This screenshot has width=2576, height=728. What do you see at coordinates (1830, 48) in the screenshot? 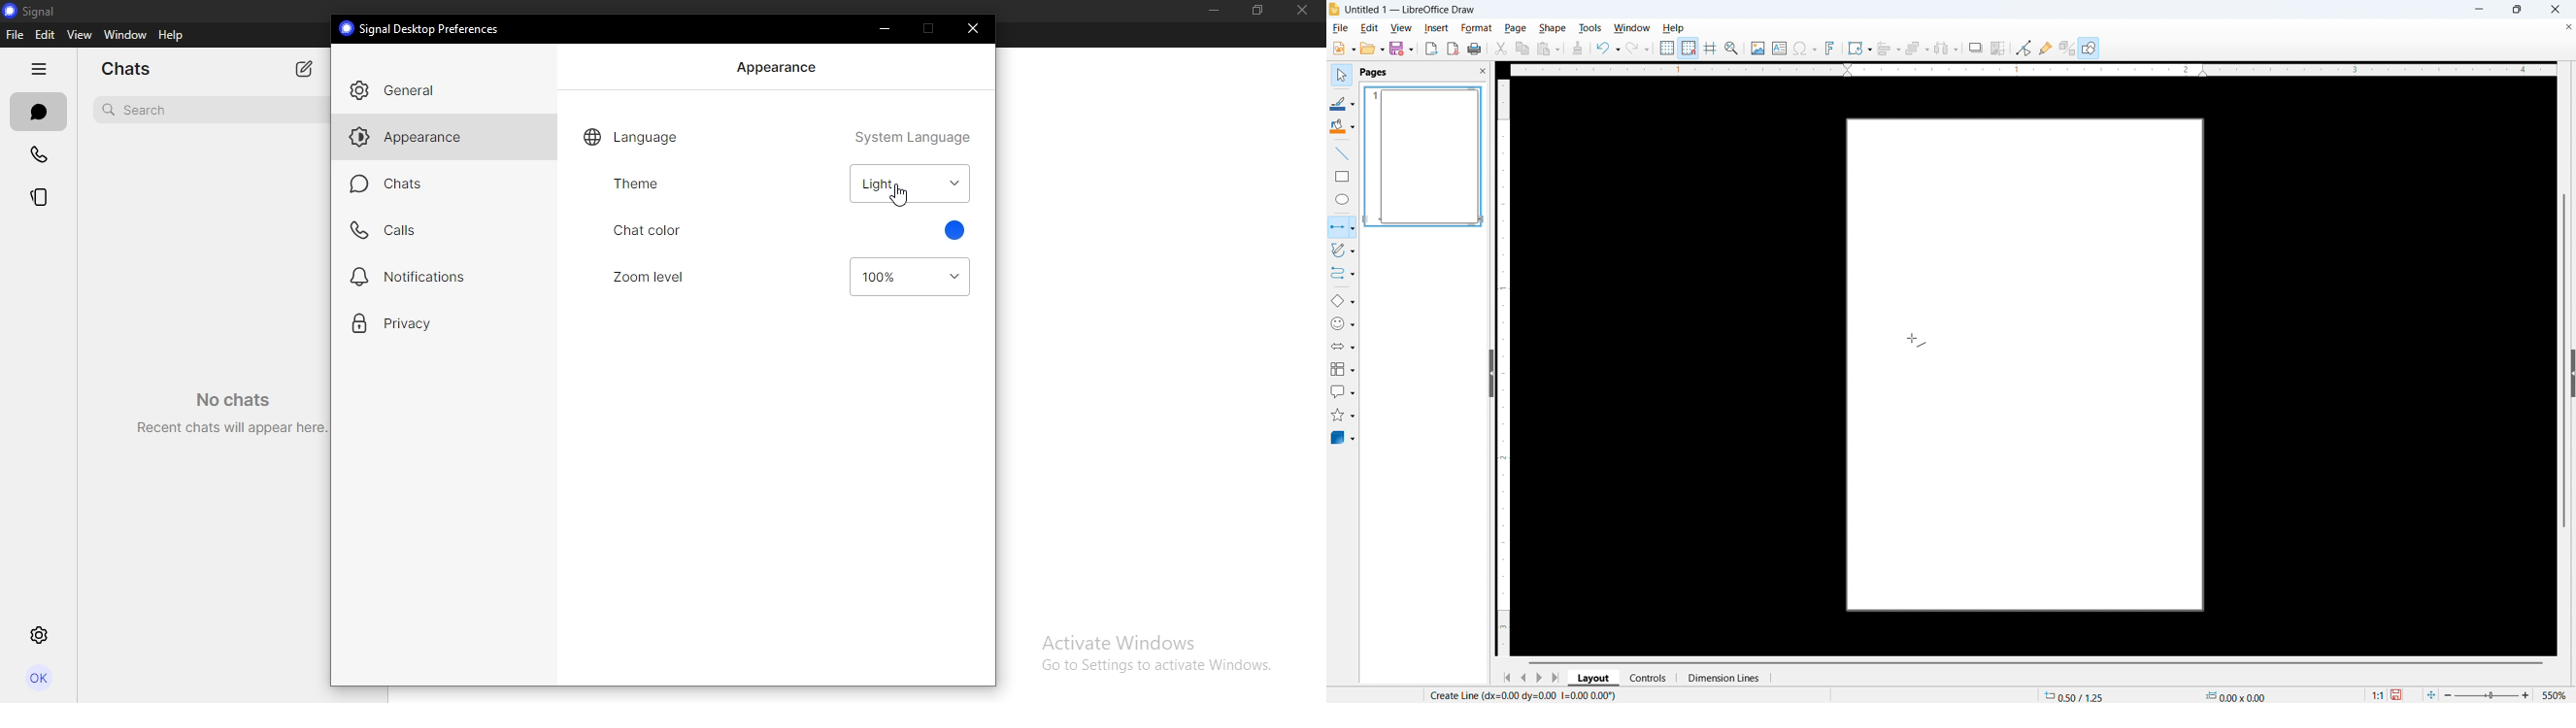
I see `Insert font work text ` at bounding box center [1830, 48].